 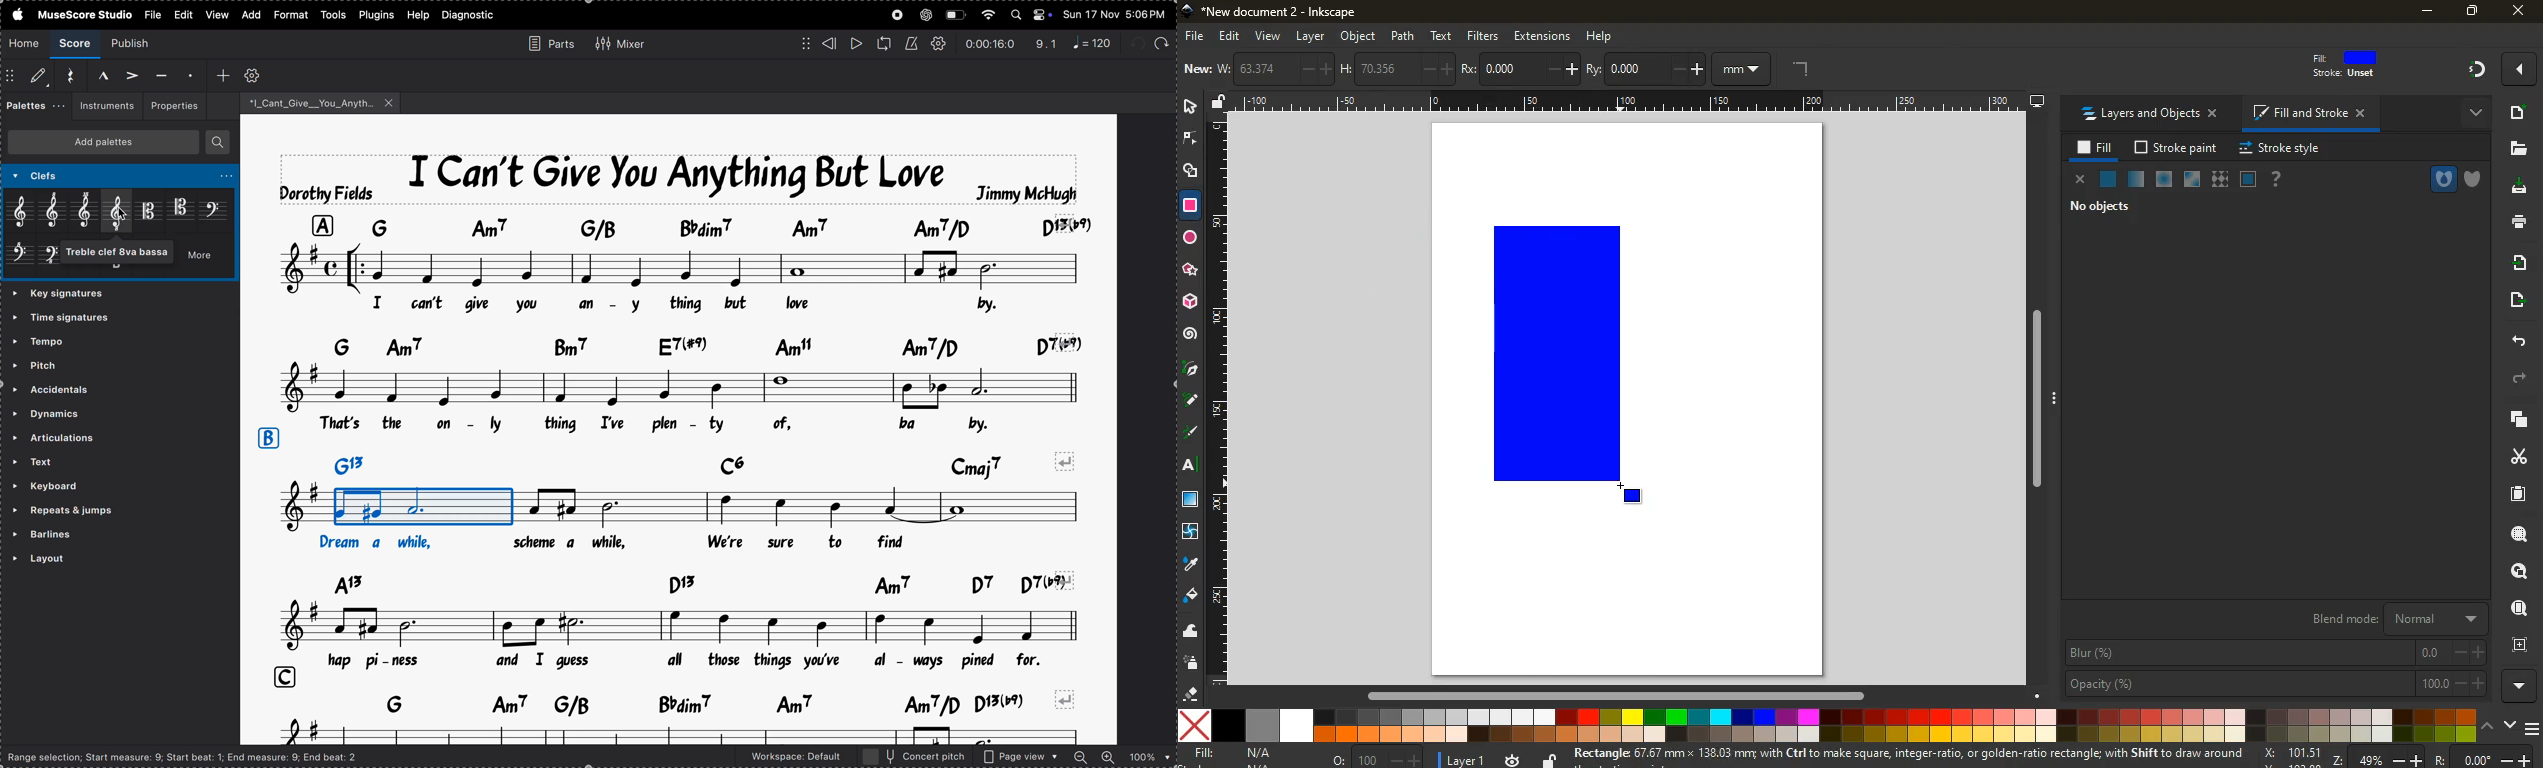 I want to click on DRAG_TO Cursor, so click(x=1629, y=492).